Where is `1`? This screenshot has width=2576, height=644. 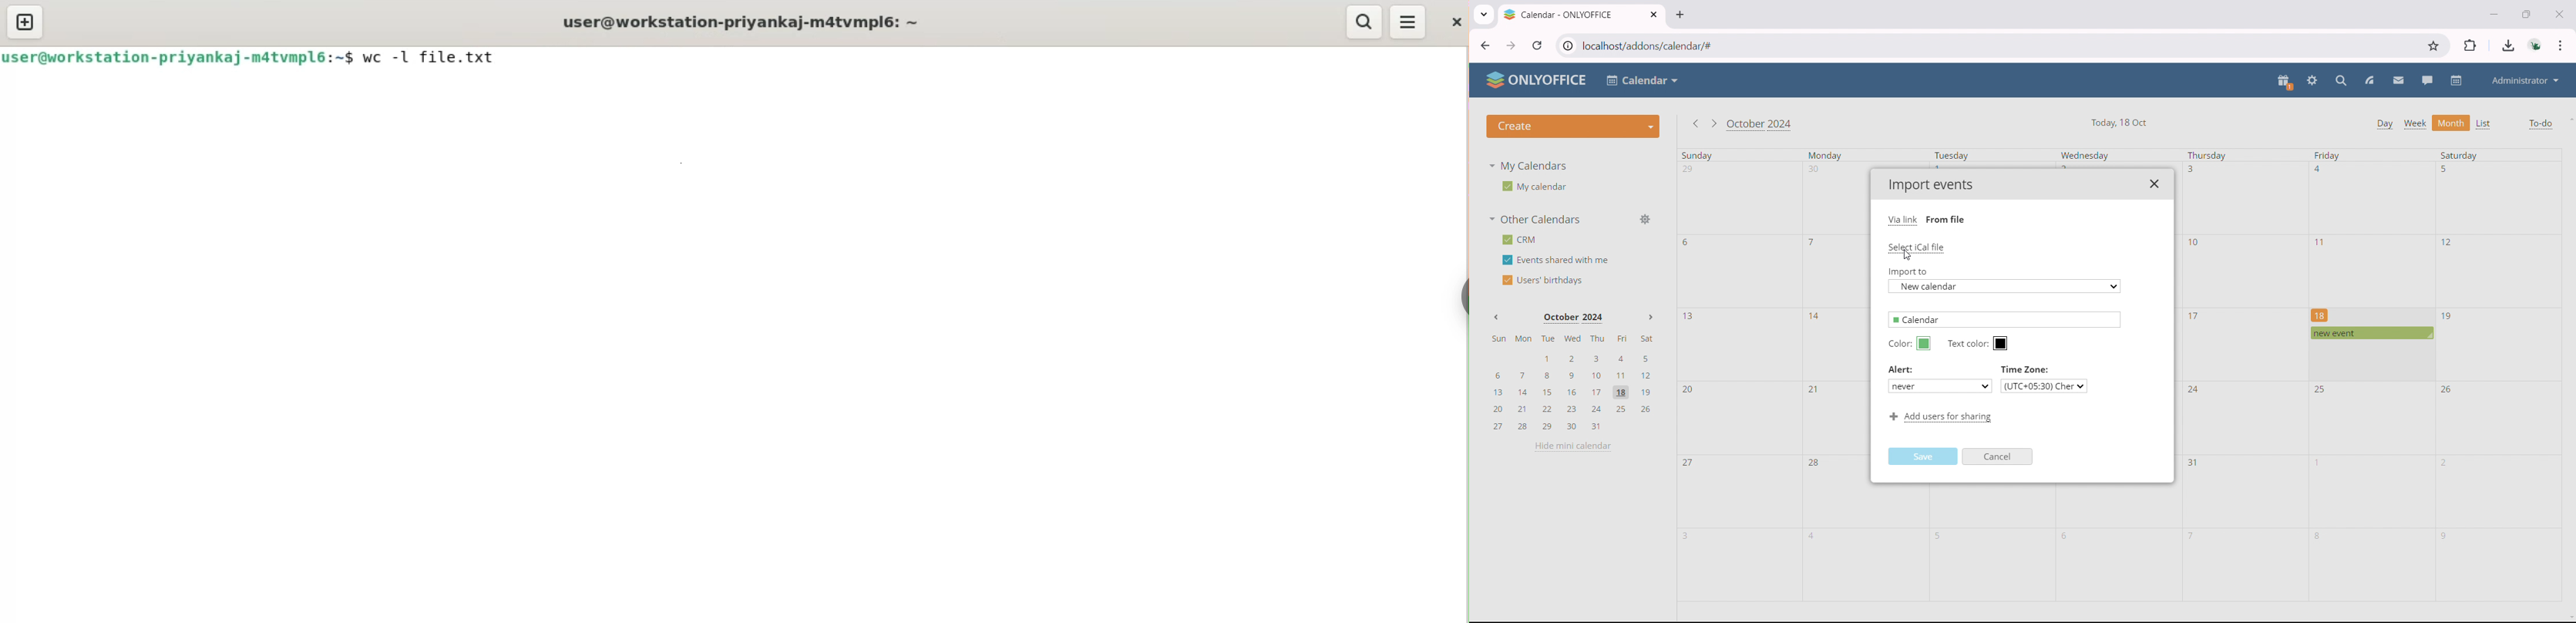 1 is located at coordinates (2319, 463).